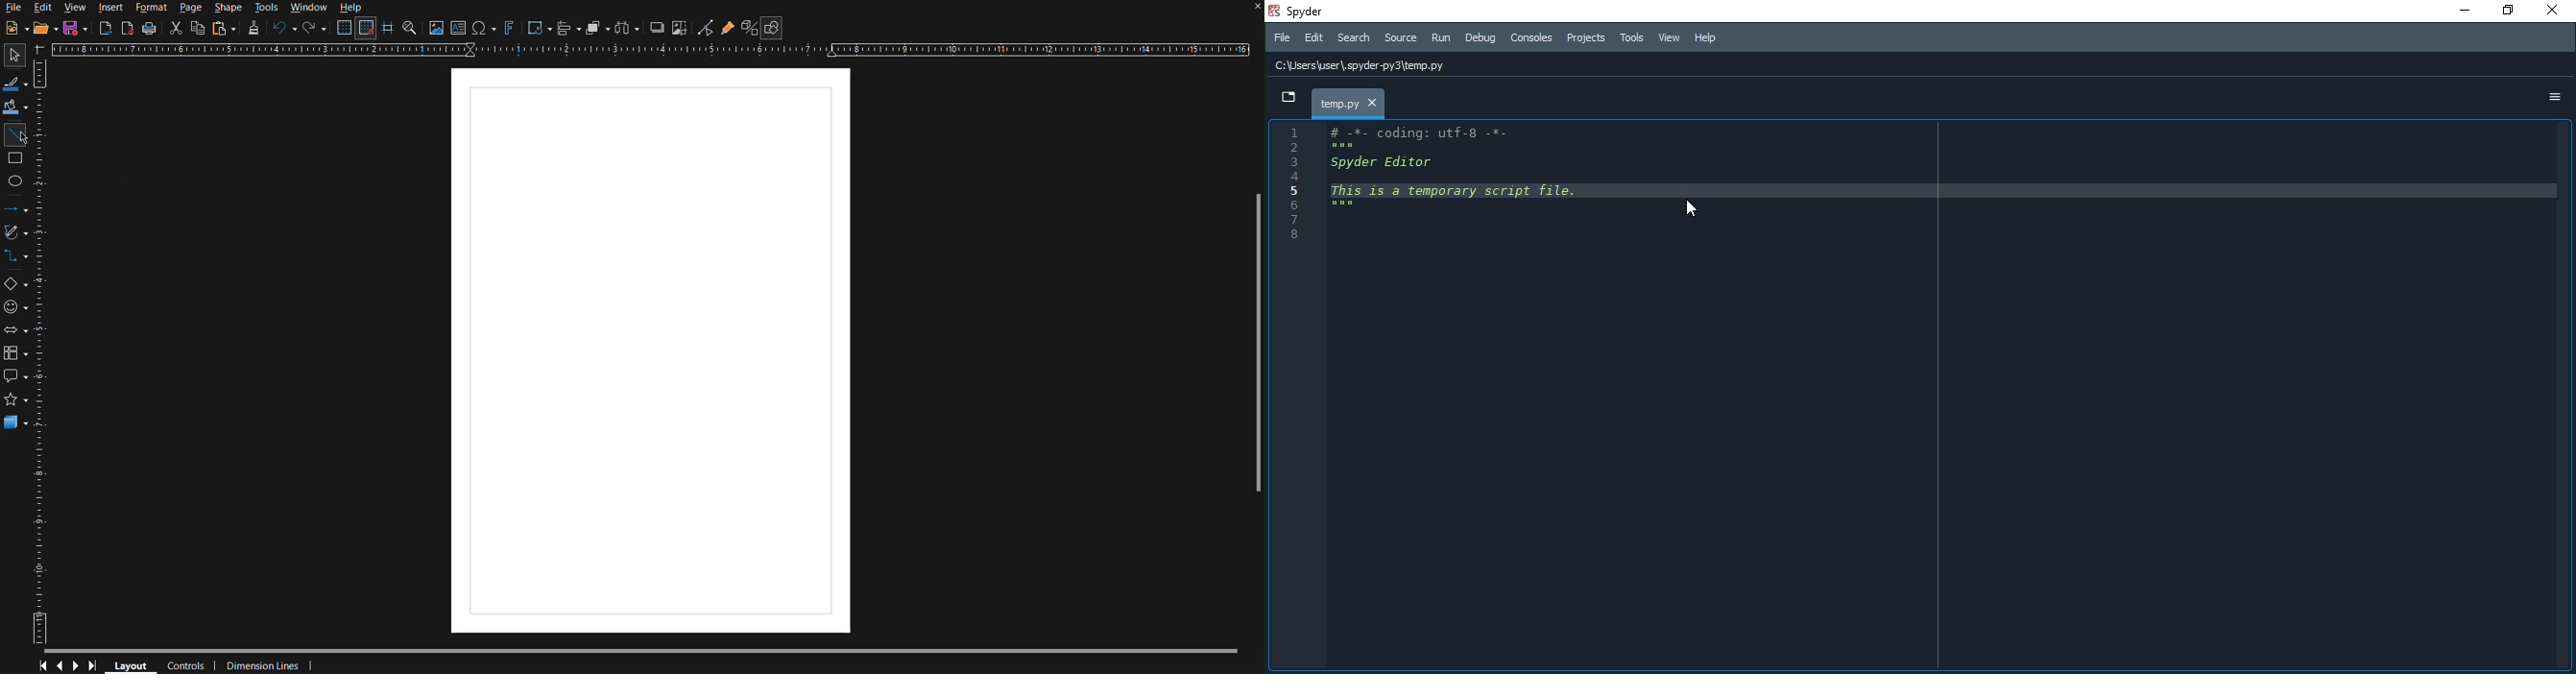 This screenshot has width=2576, height=700. What do you see at coordinates (42, 665) in the screenshot?
I see `First` at bounding box center [42, 665].